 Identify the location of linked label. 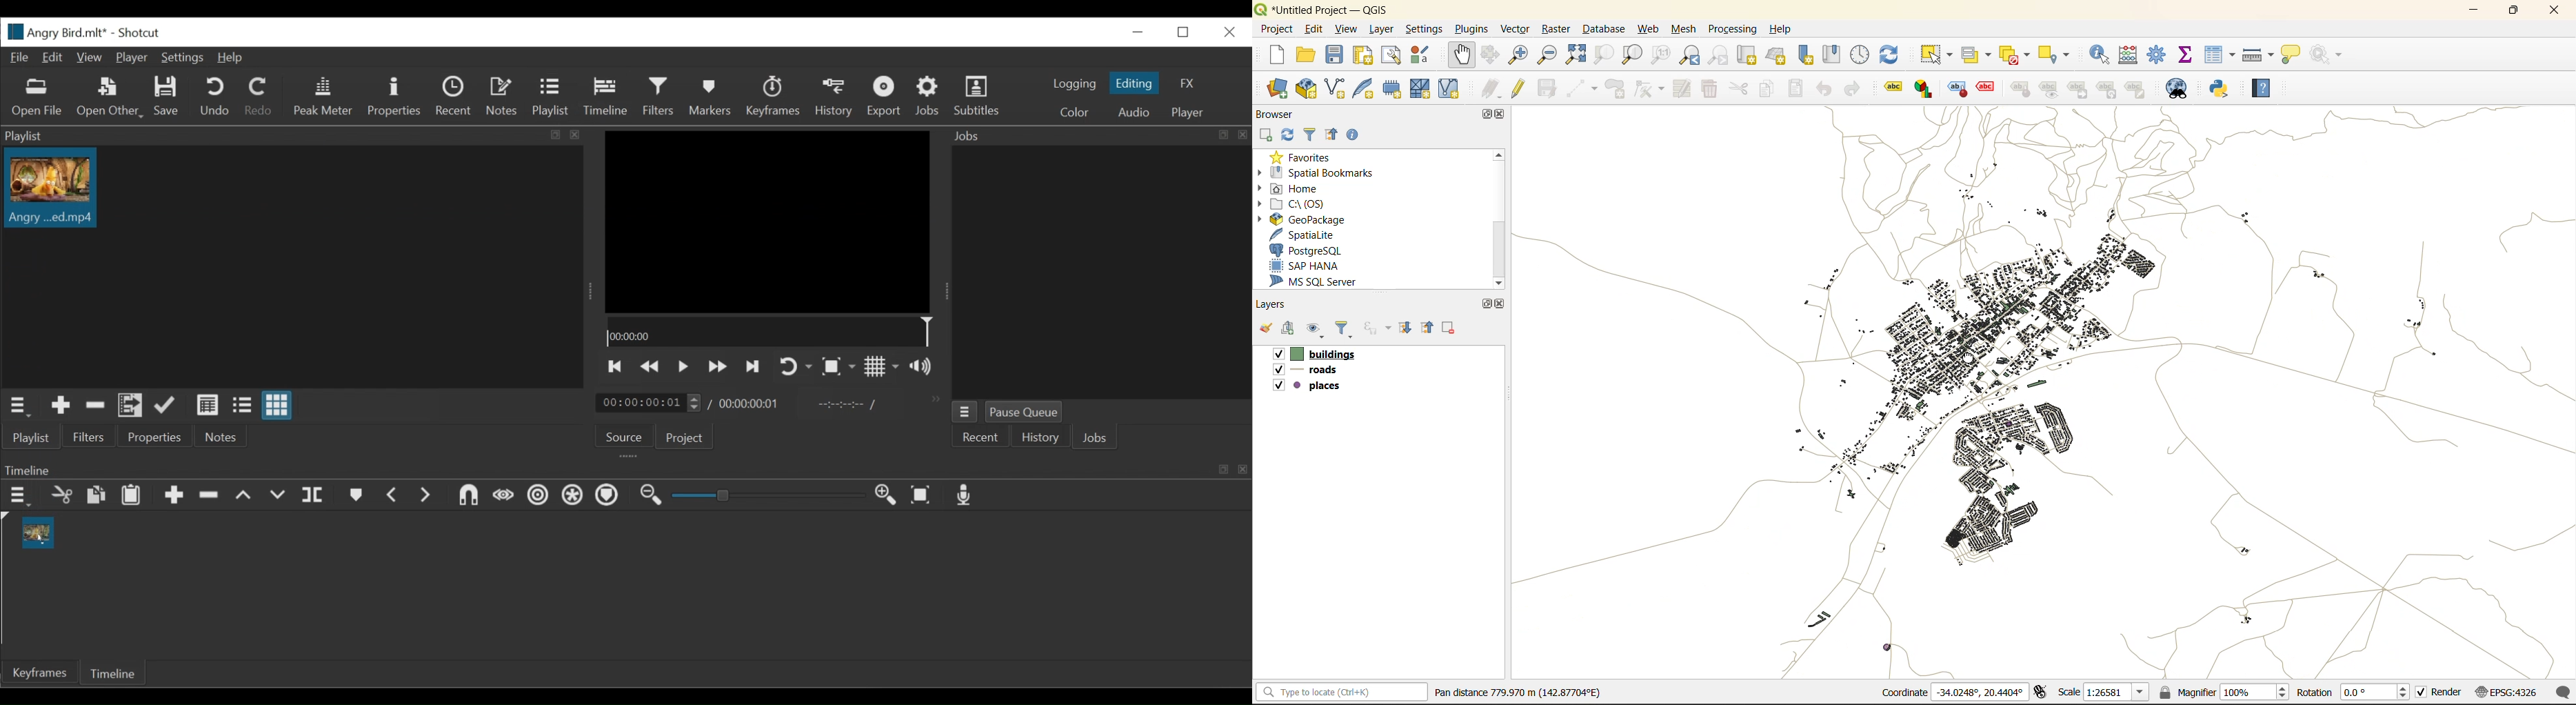
(2082, 90).